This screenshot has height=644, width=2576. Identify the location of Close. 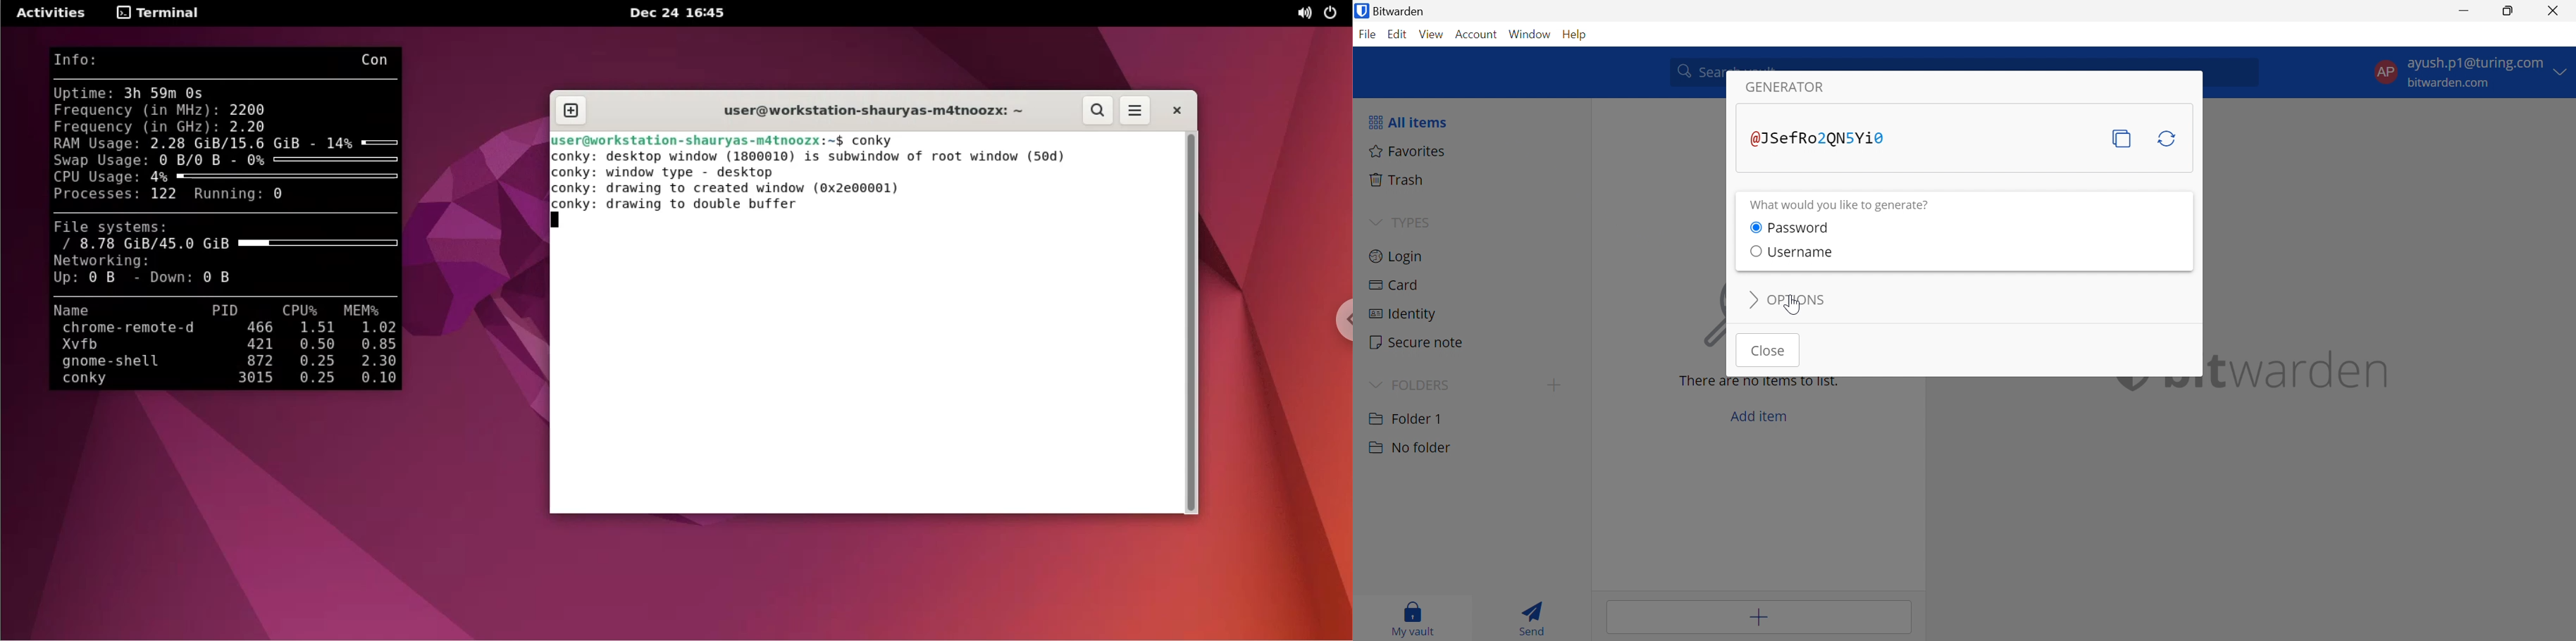
(2556, 10).